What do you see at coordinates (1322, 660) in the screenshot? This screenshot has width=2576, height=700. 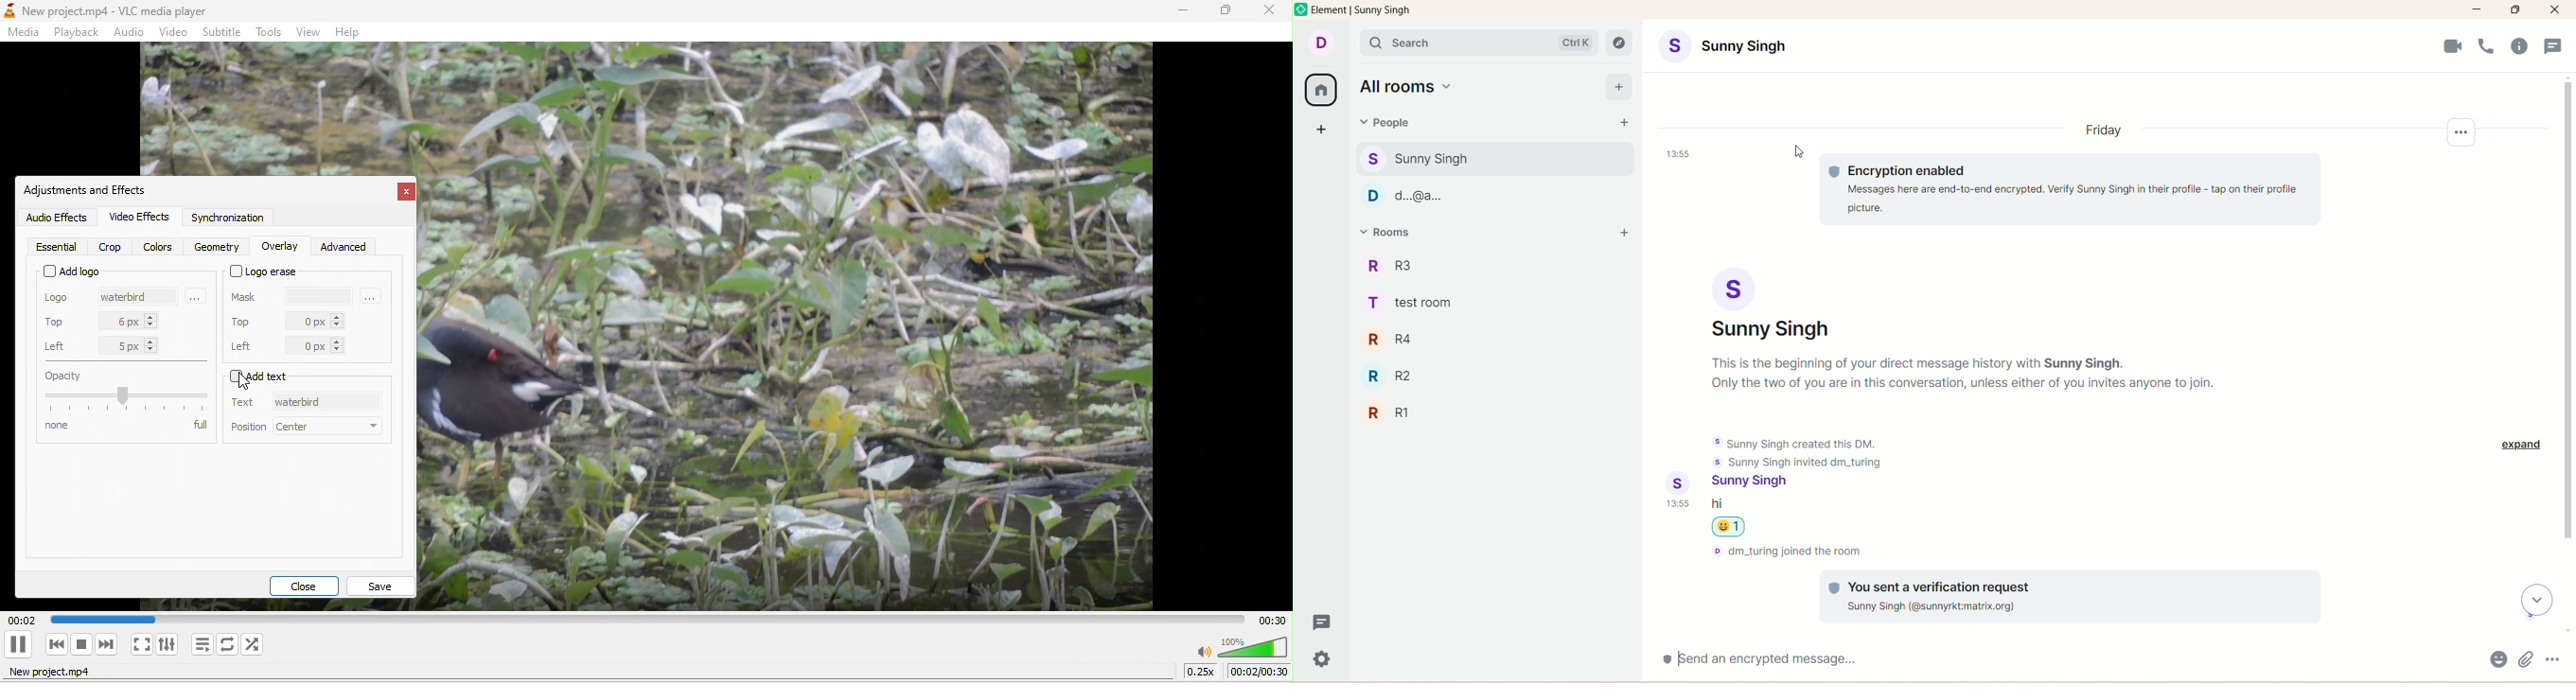 I see `settings` at bounding box center [1322, 660].